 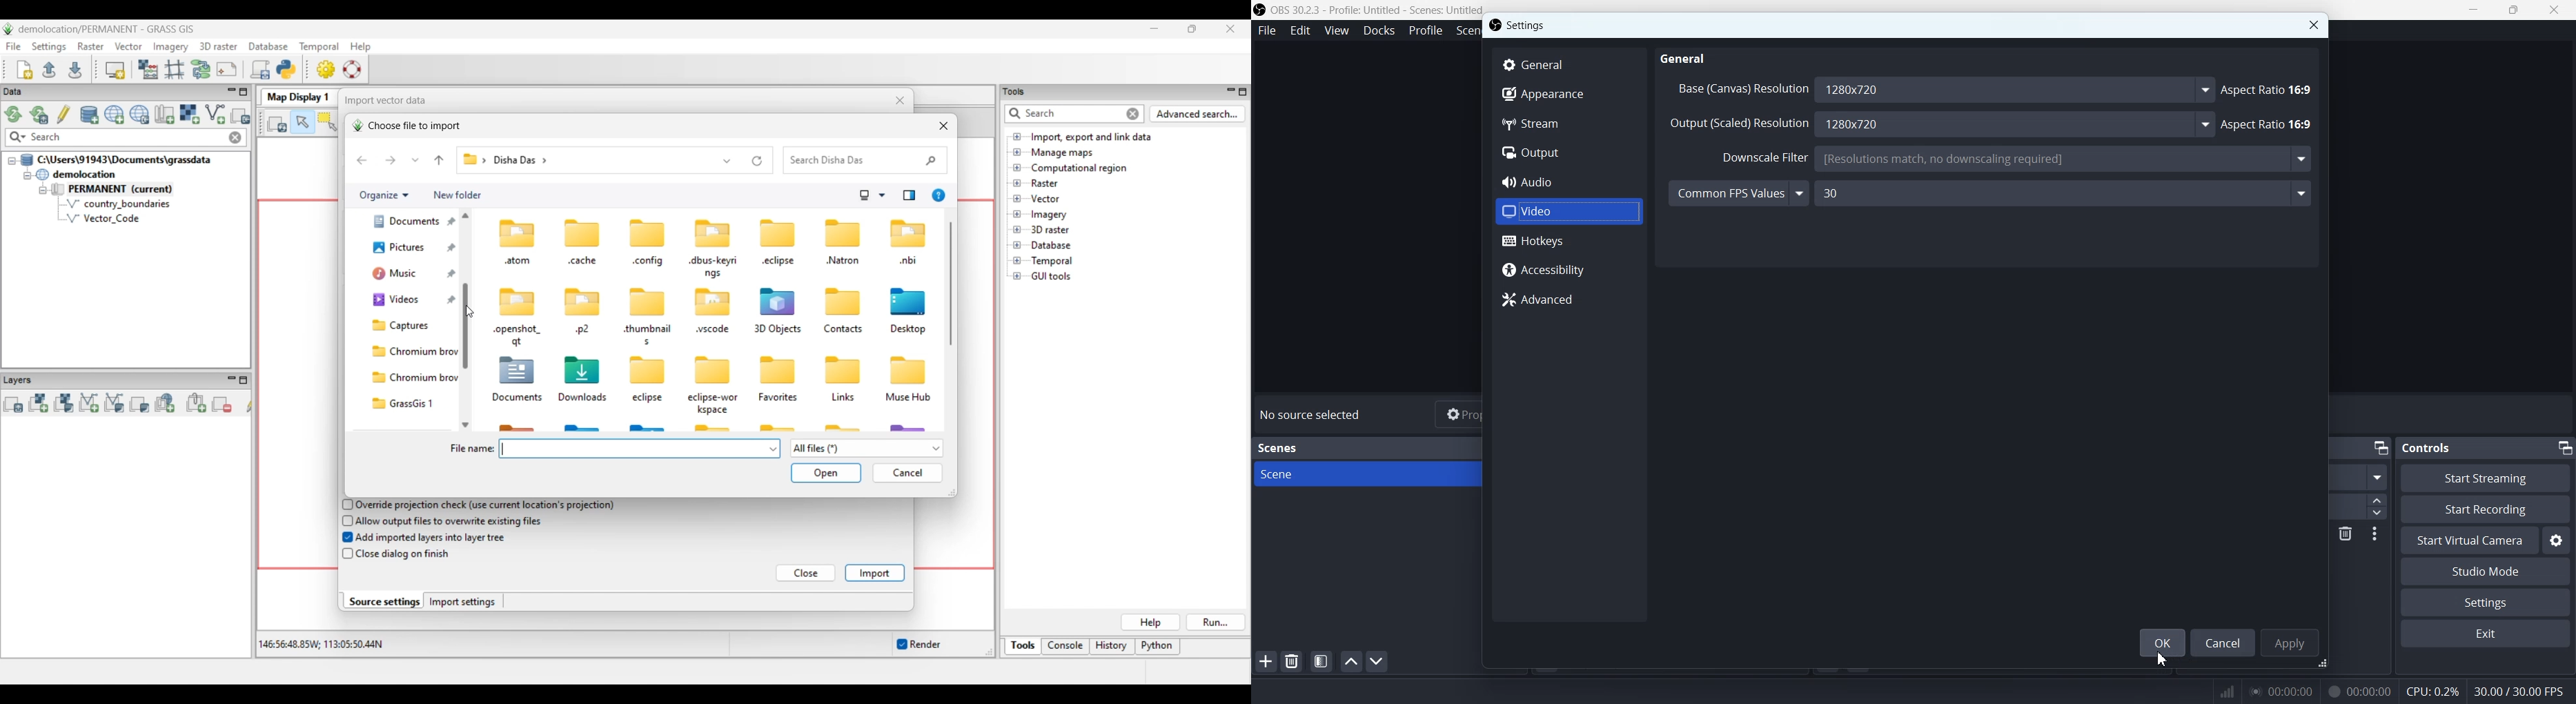 I want to click on OK, so click(x=2162, y=643).